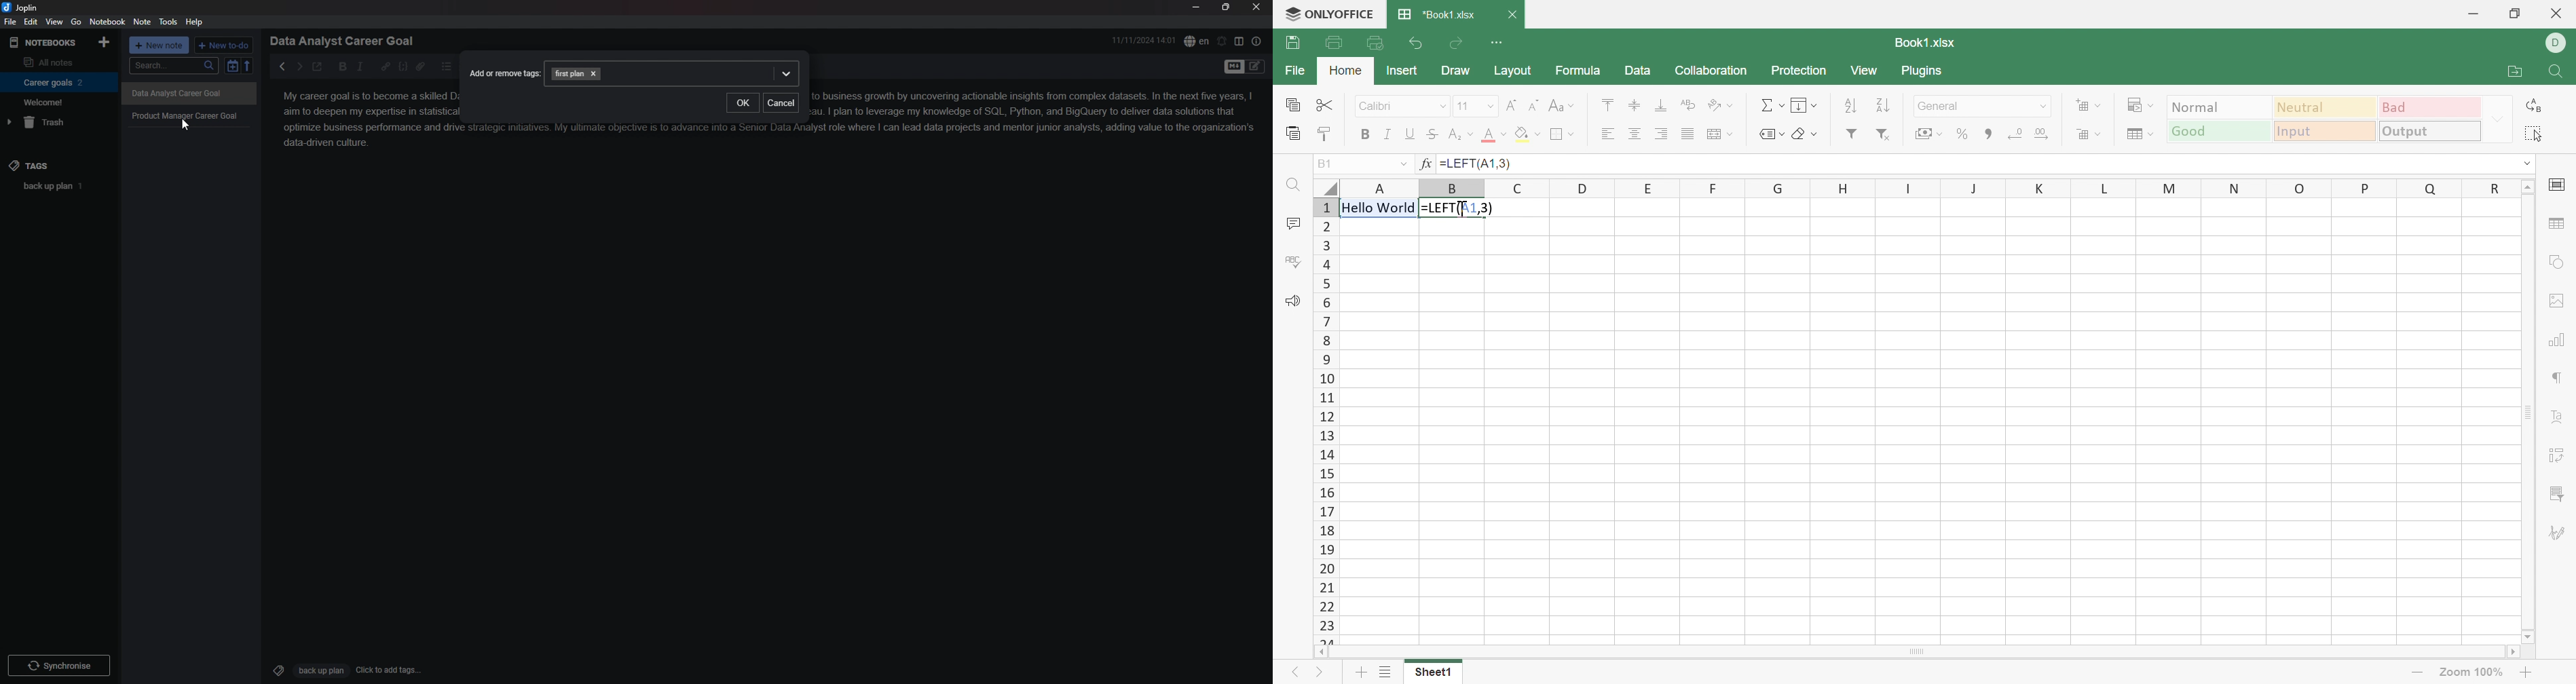 Image resolution: width=2576 pixels, height=700 pixels. I want to click on all notes, so click(56, 61).